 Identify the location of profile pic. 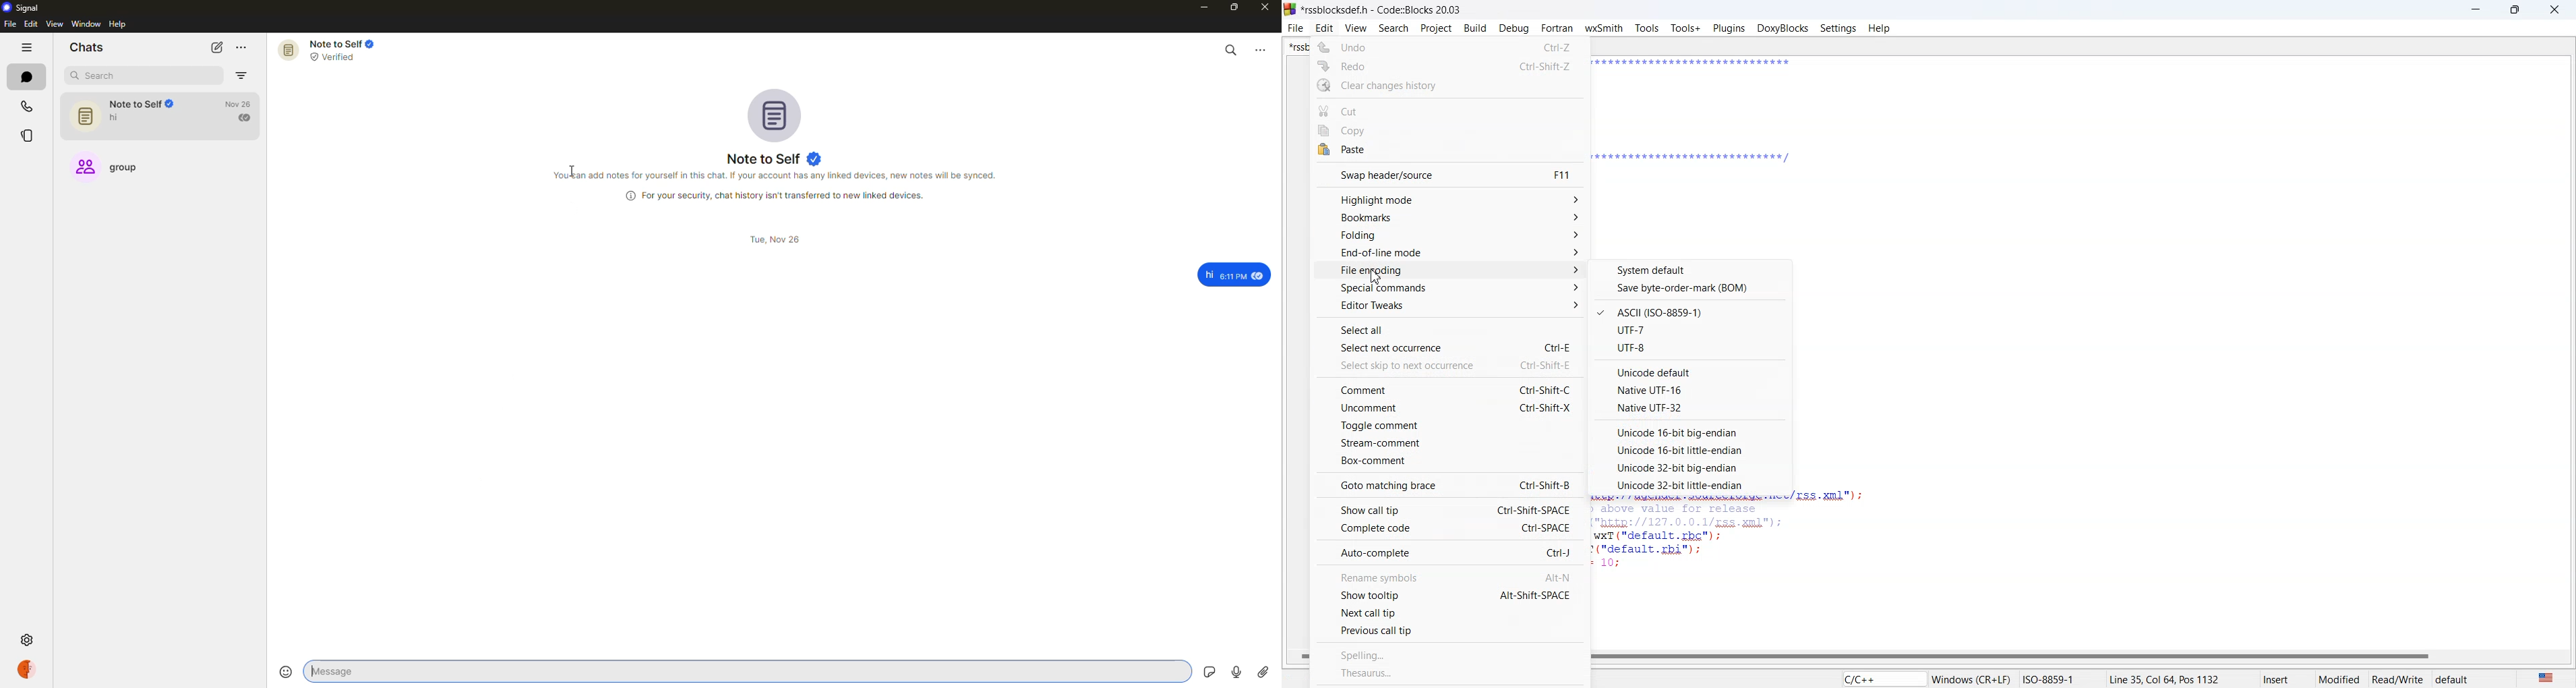
(772, 114).